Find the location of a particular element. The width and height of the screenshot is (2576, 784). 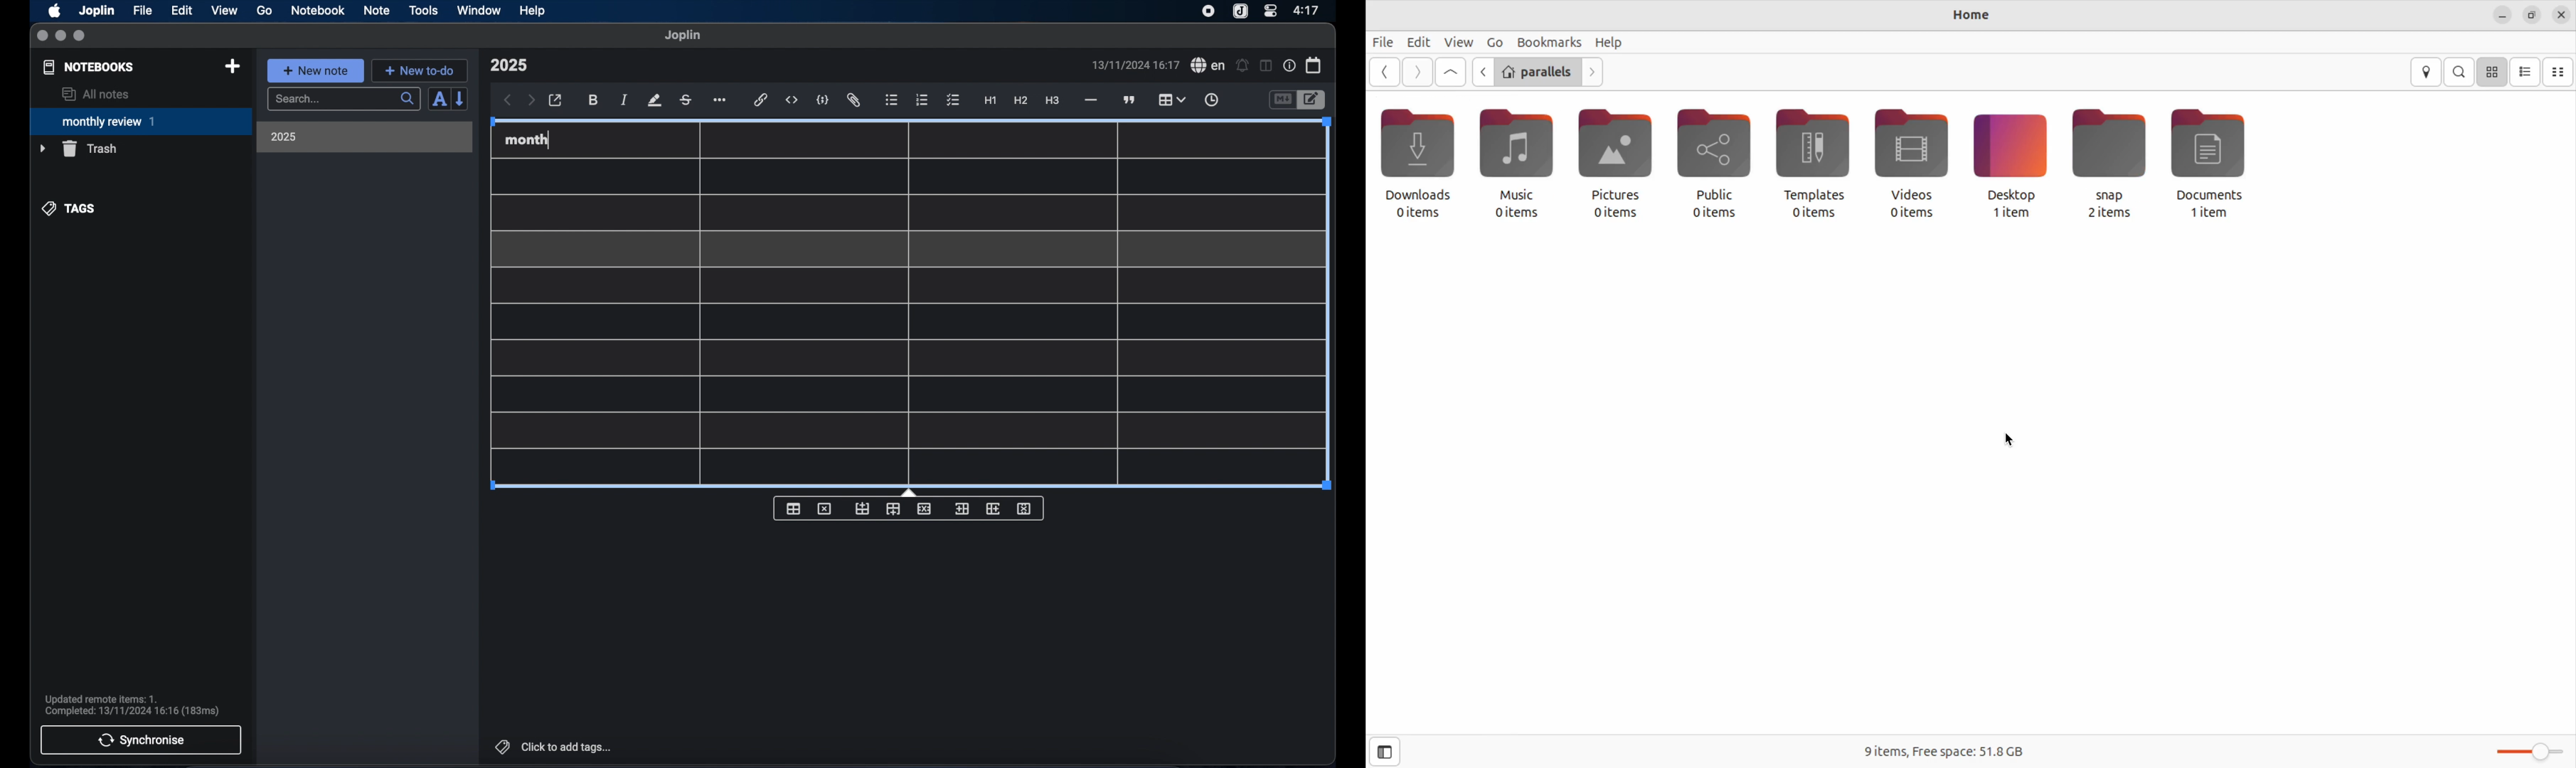

notebook is located at coordinates (318, 11).